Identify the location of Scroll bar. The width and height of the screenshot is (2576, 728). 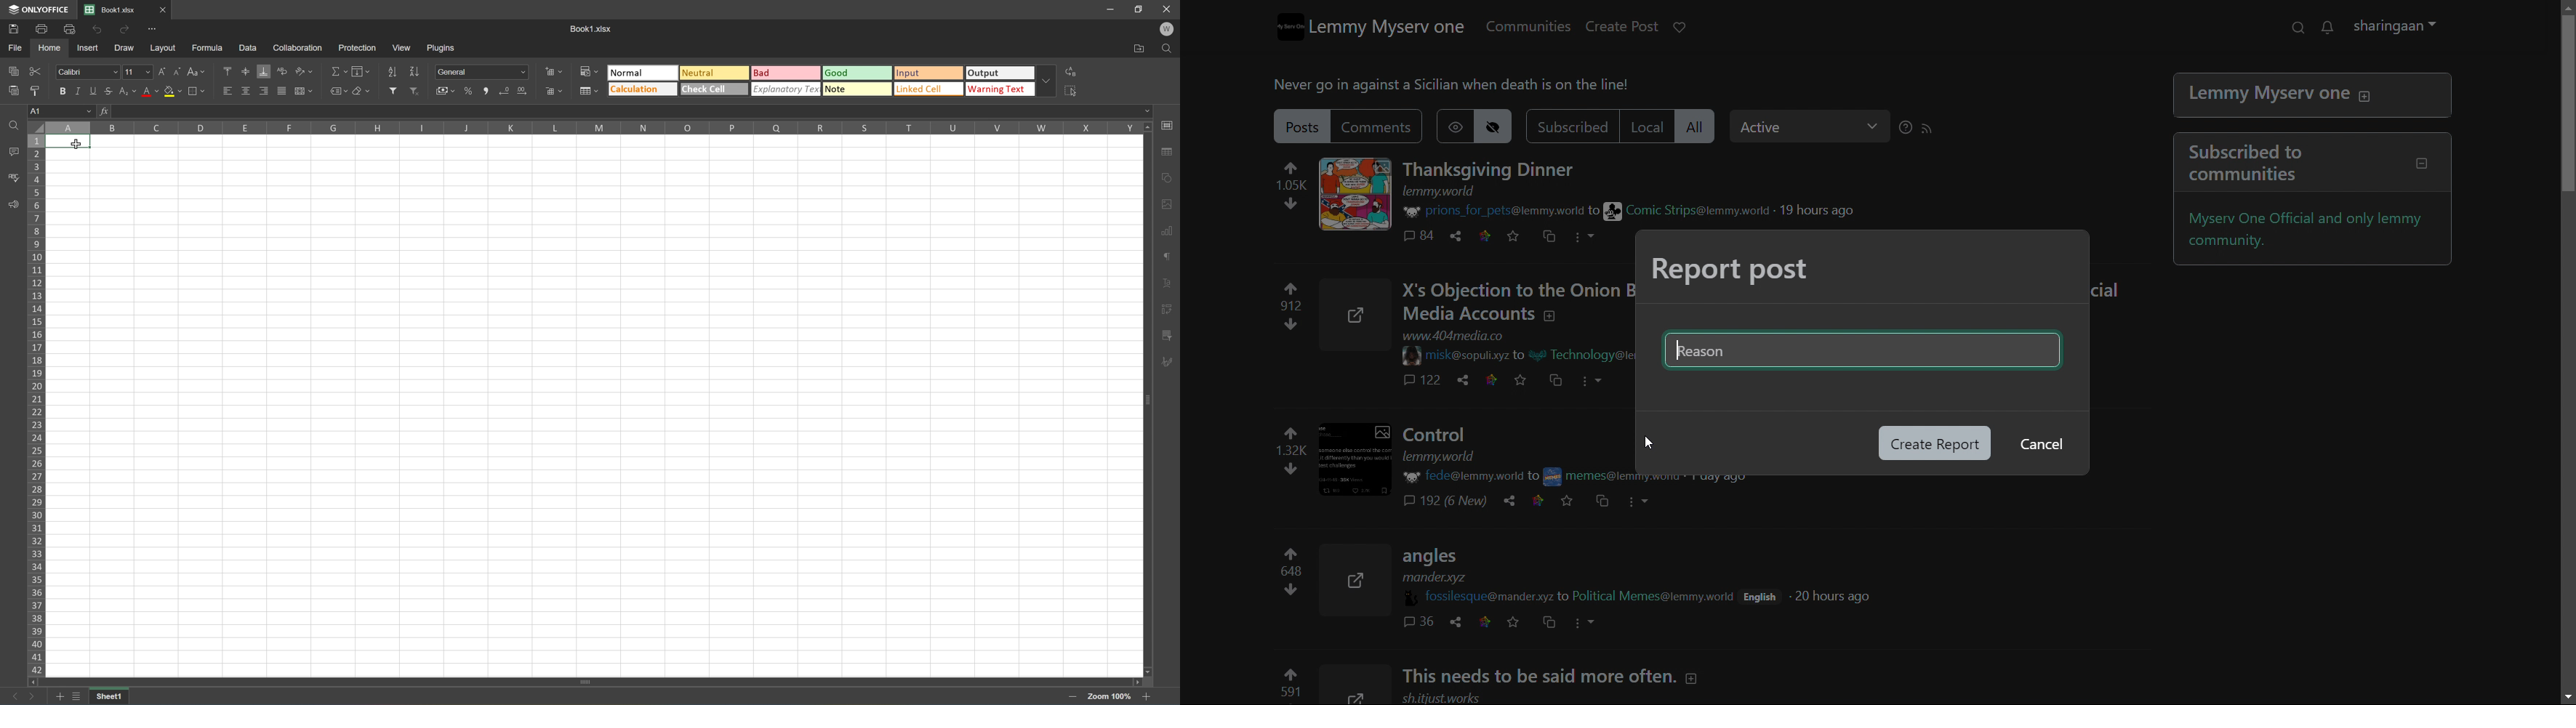
(584, 681).